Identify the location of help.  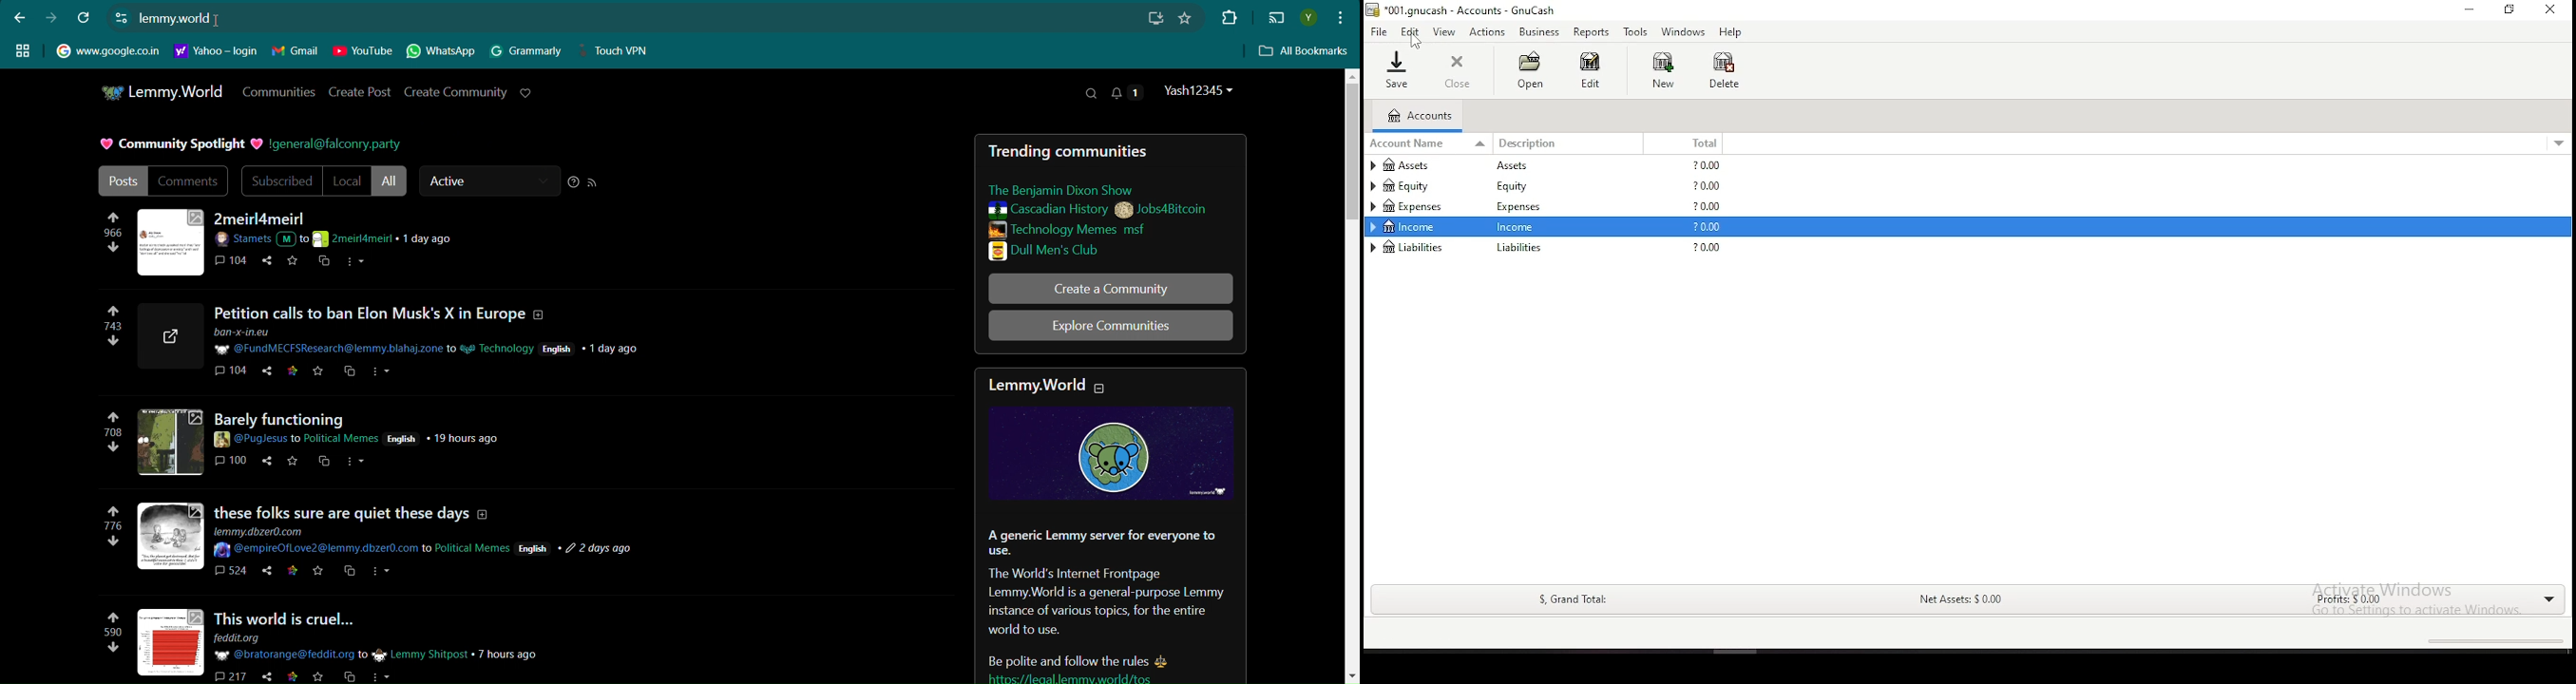
(1730, 33).